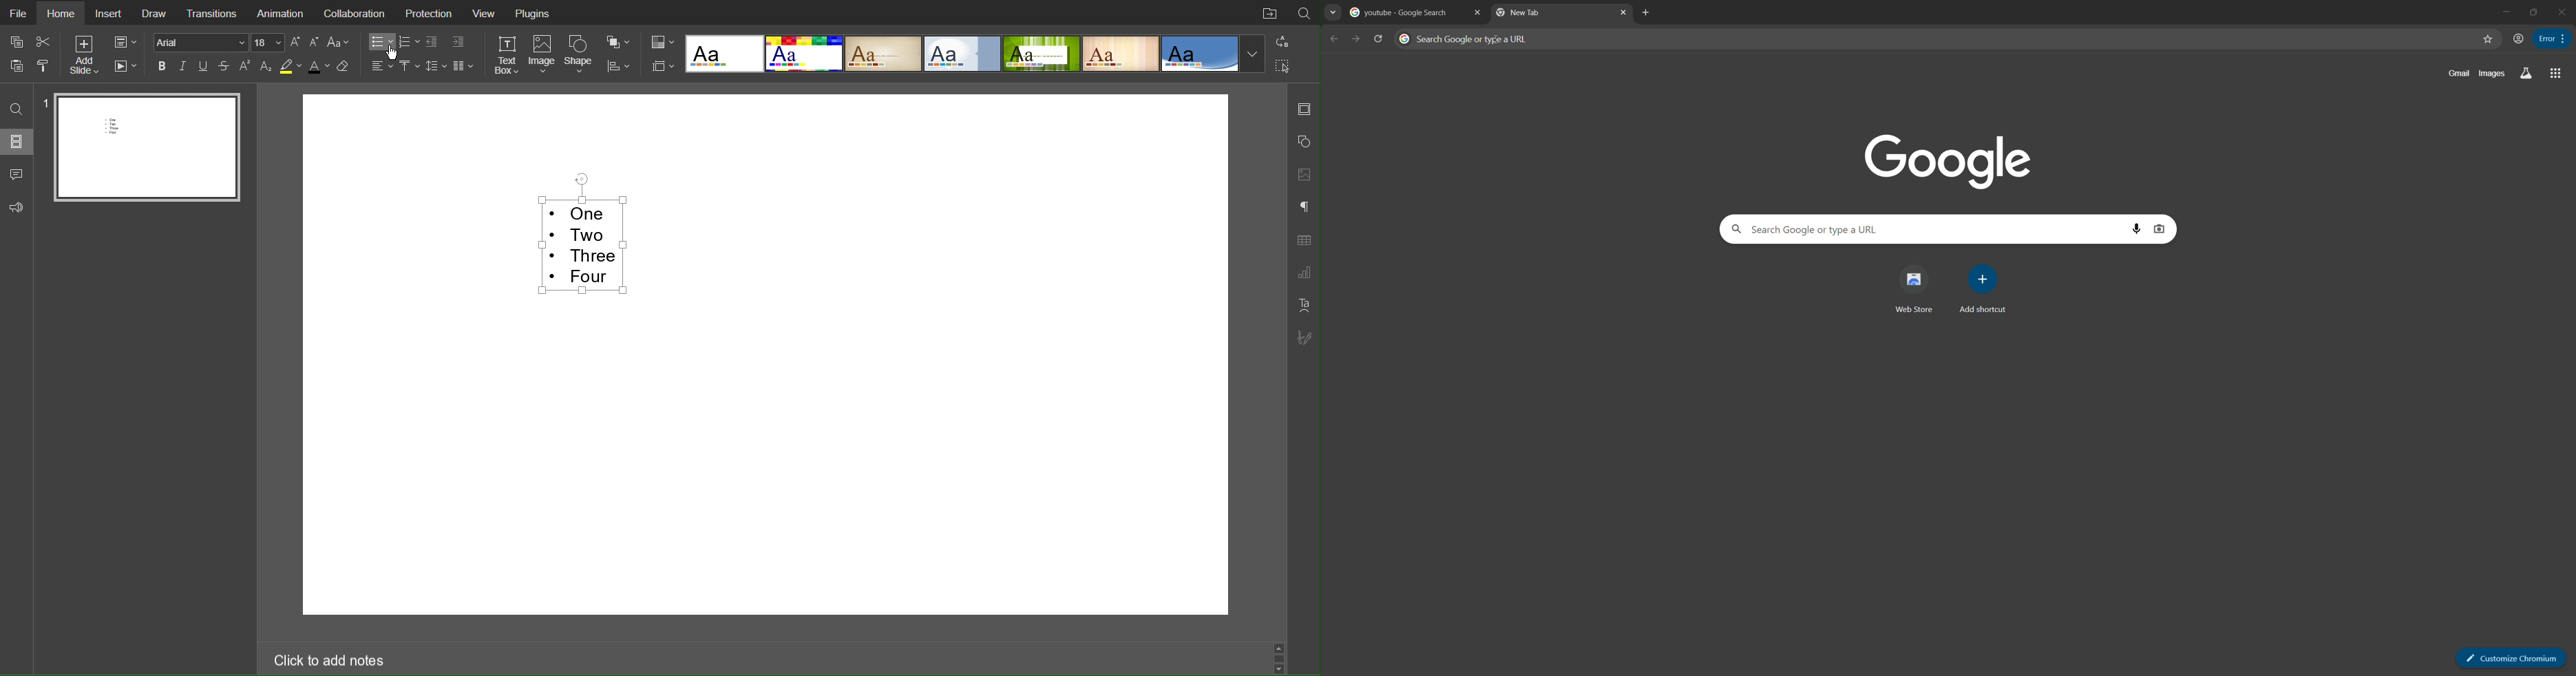 The image size is (2576, 700). Describe the element at coordinates (2508, 655) in the screenshot. I see `customize chromium` at that location.